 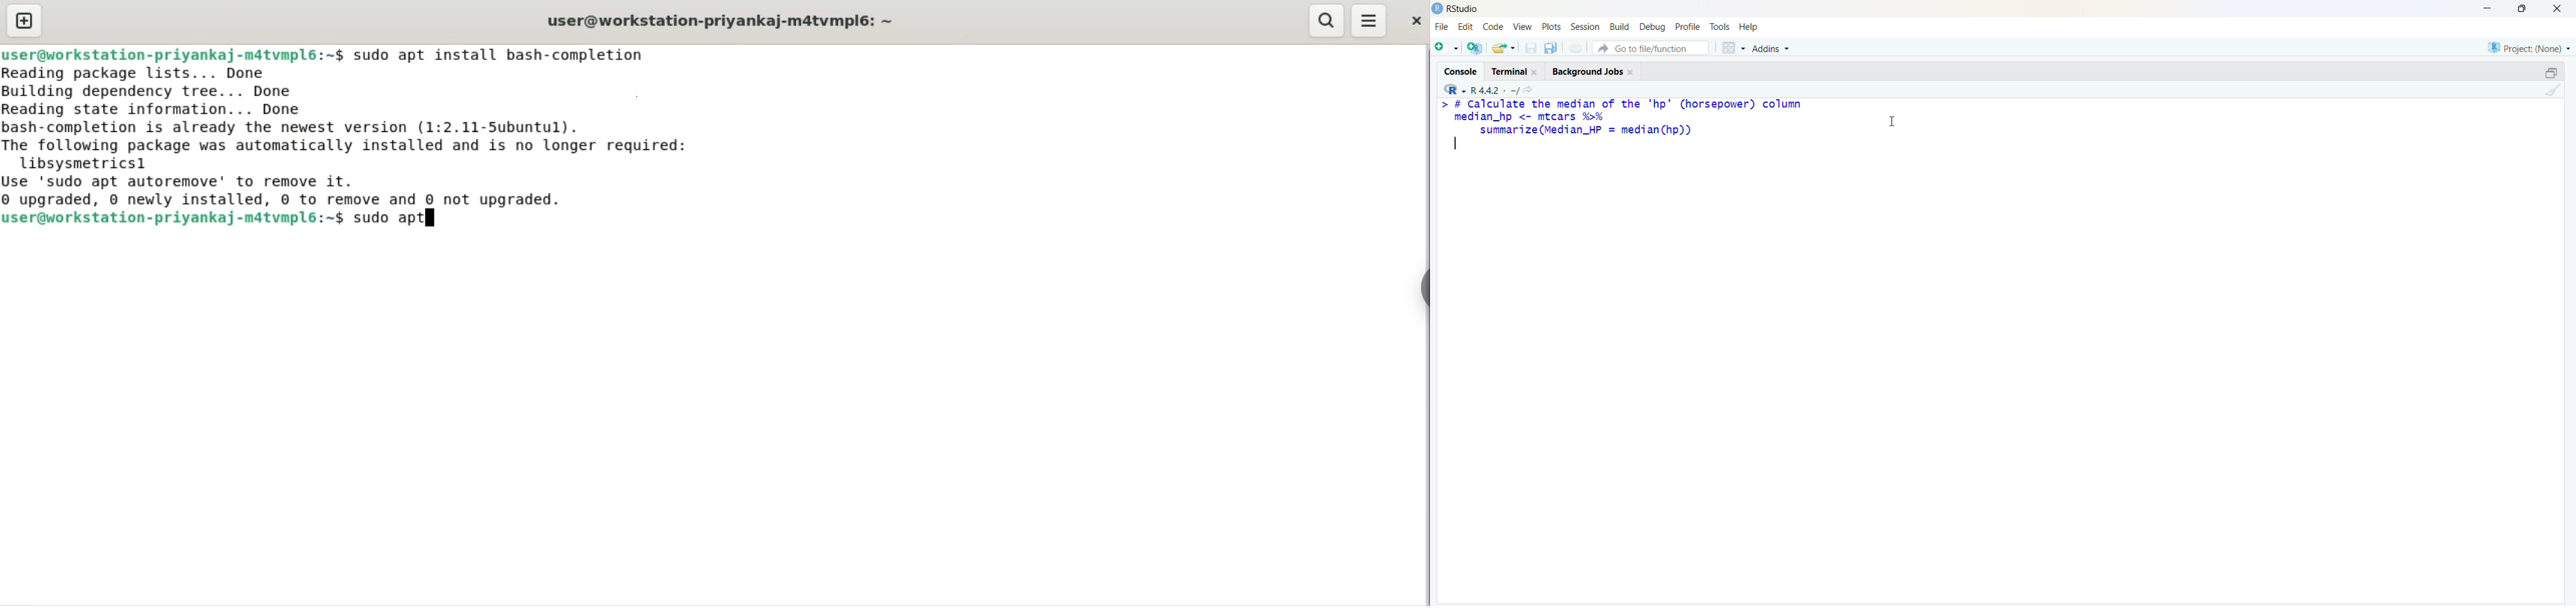 I want to click on plots, so click(x=1551, y=27).